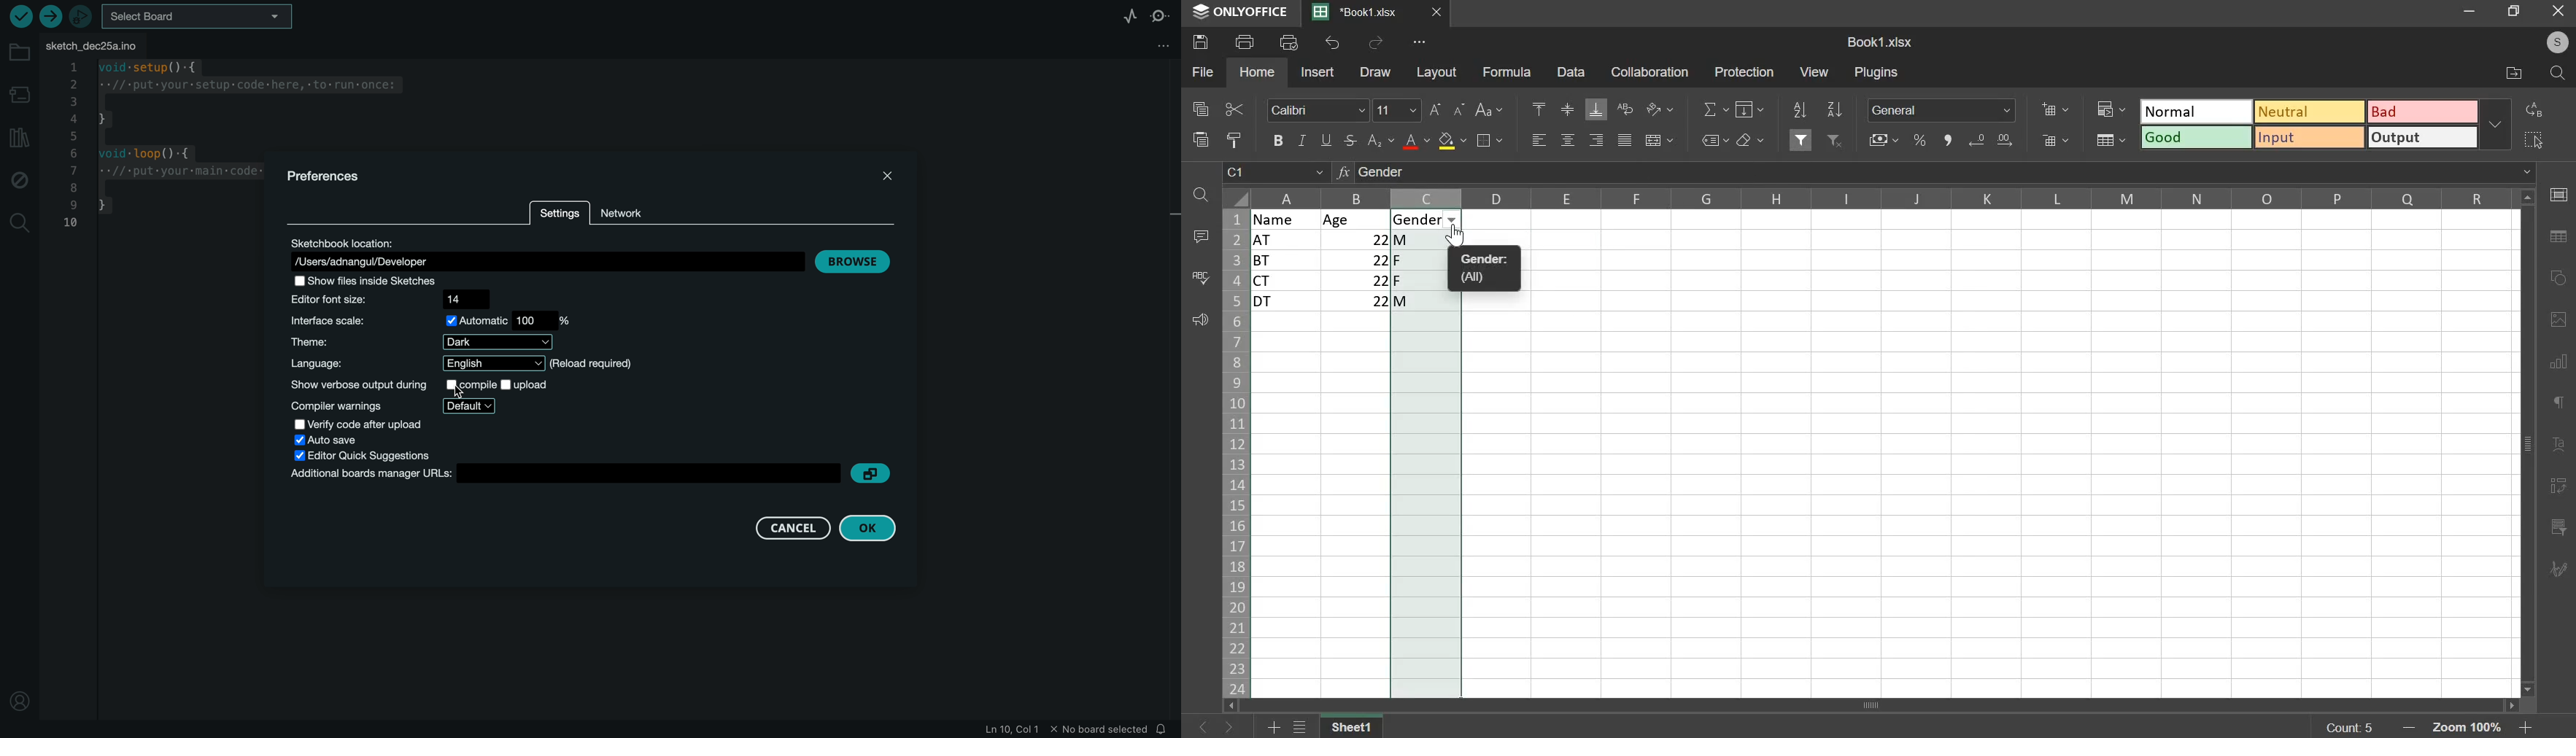 This screenshot has width=2576, height=756. What do you see at coordinates (1241, 13) in the screenshot?
I see `onlyoffice` at bounding box center [1241, 13].